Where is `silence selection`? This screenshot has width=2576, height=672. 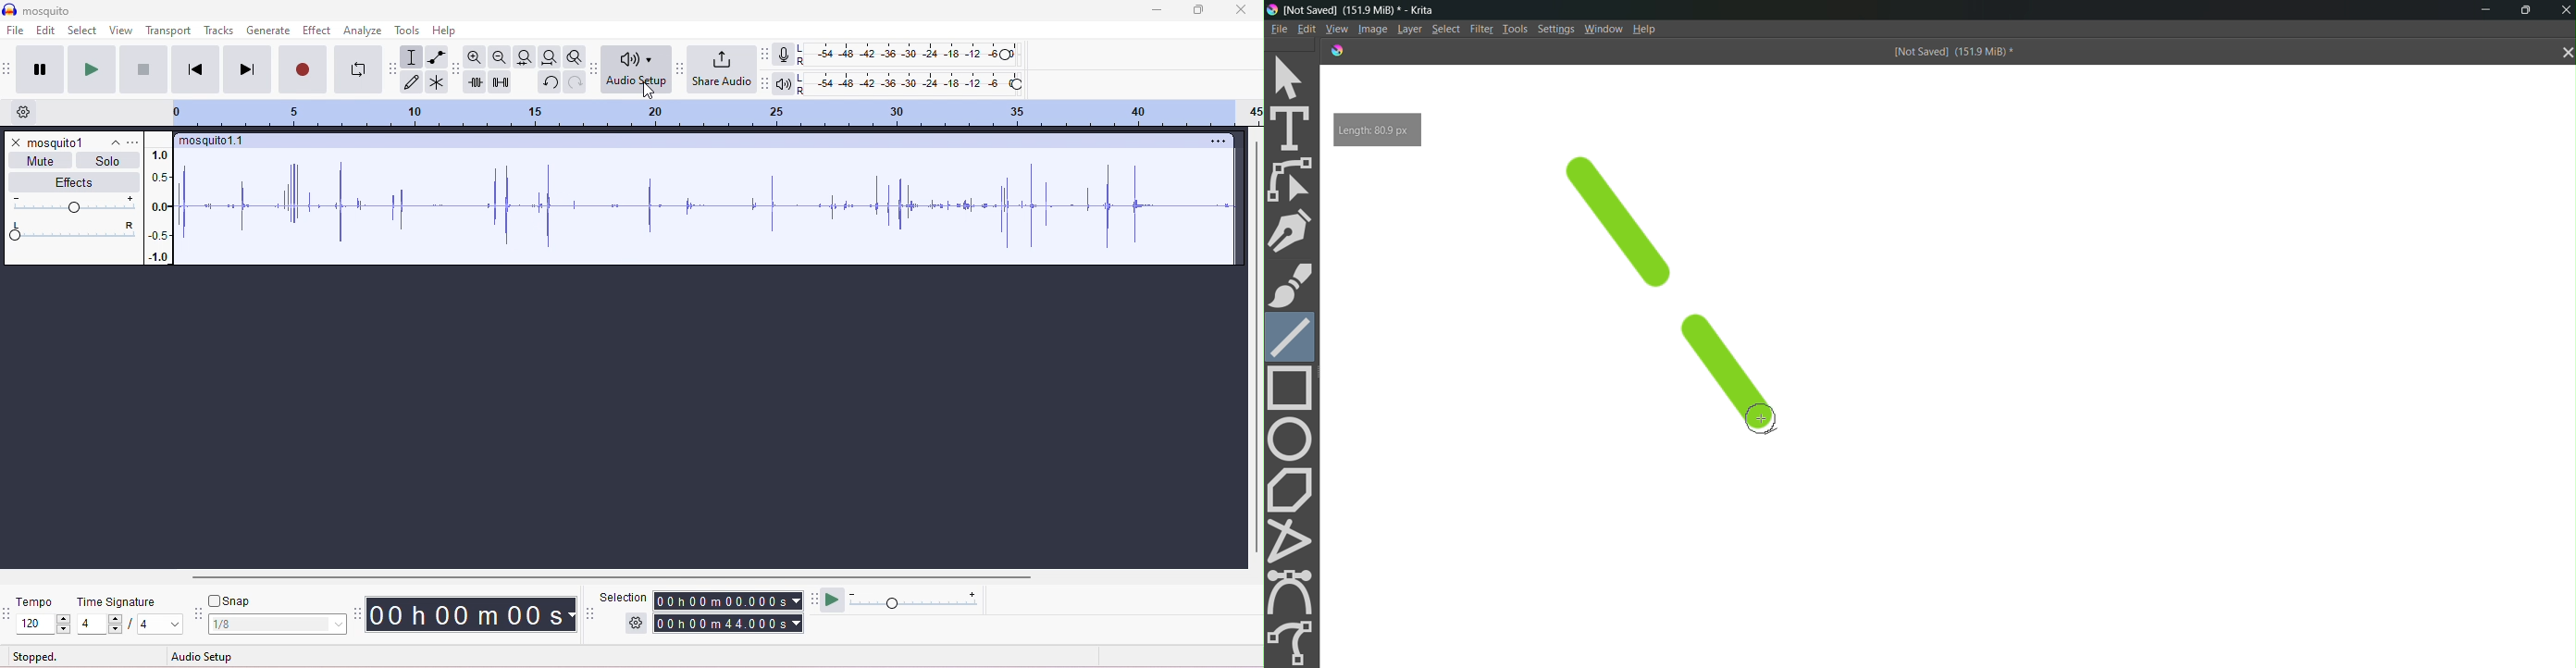
silence selection is located at coordinates (502, 83).